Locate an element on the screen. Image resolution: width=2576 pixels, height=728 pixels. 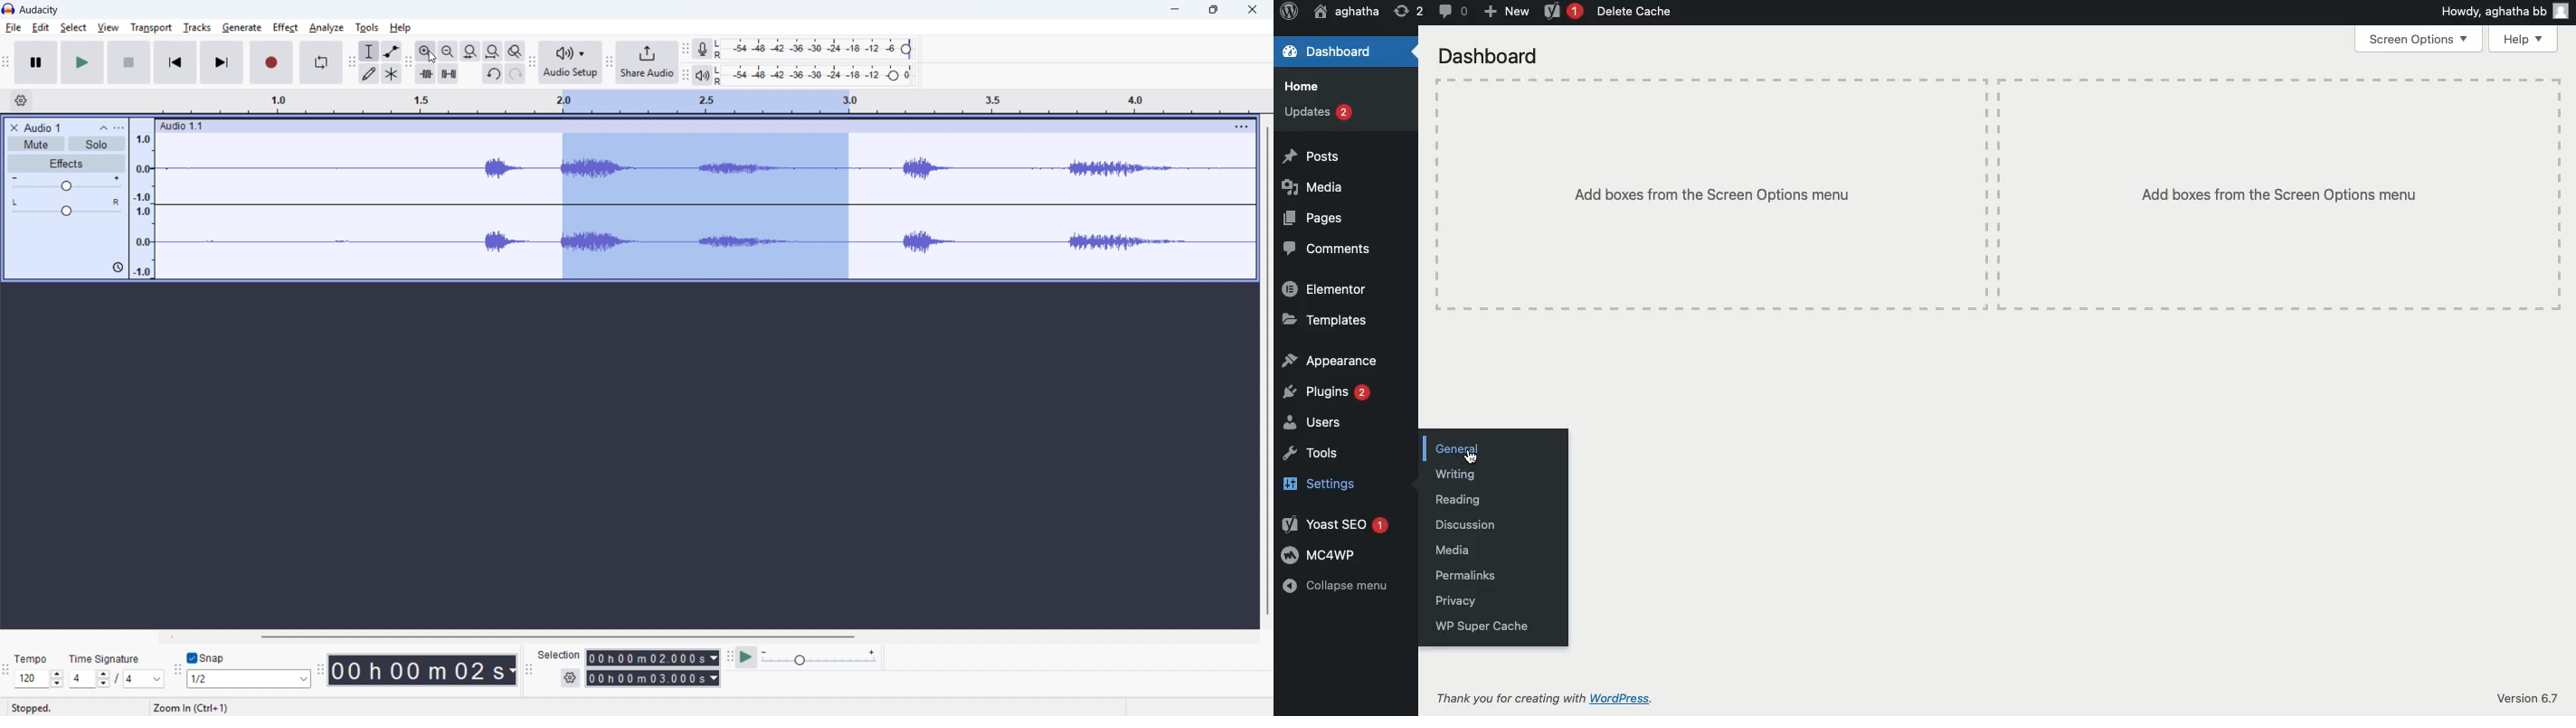
File is located at coordinates (13, 28).